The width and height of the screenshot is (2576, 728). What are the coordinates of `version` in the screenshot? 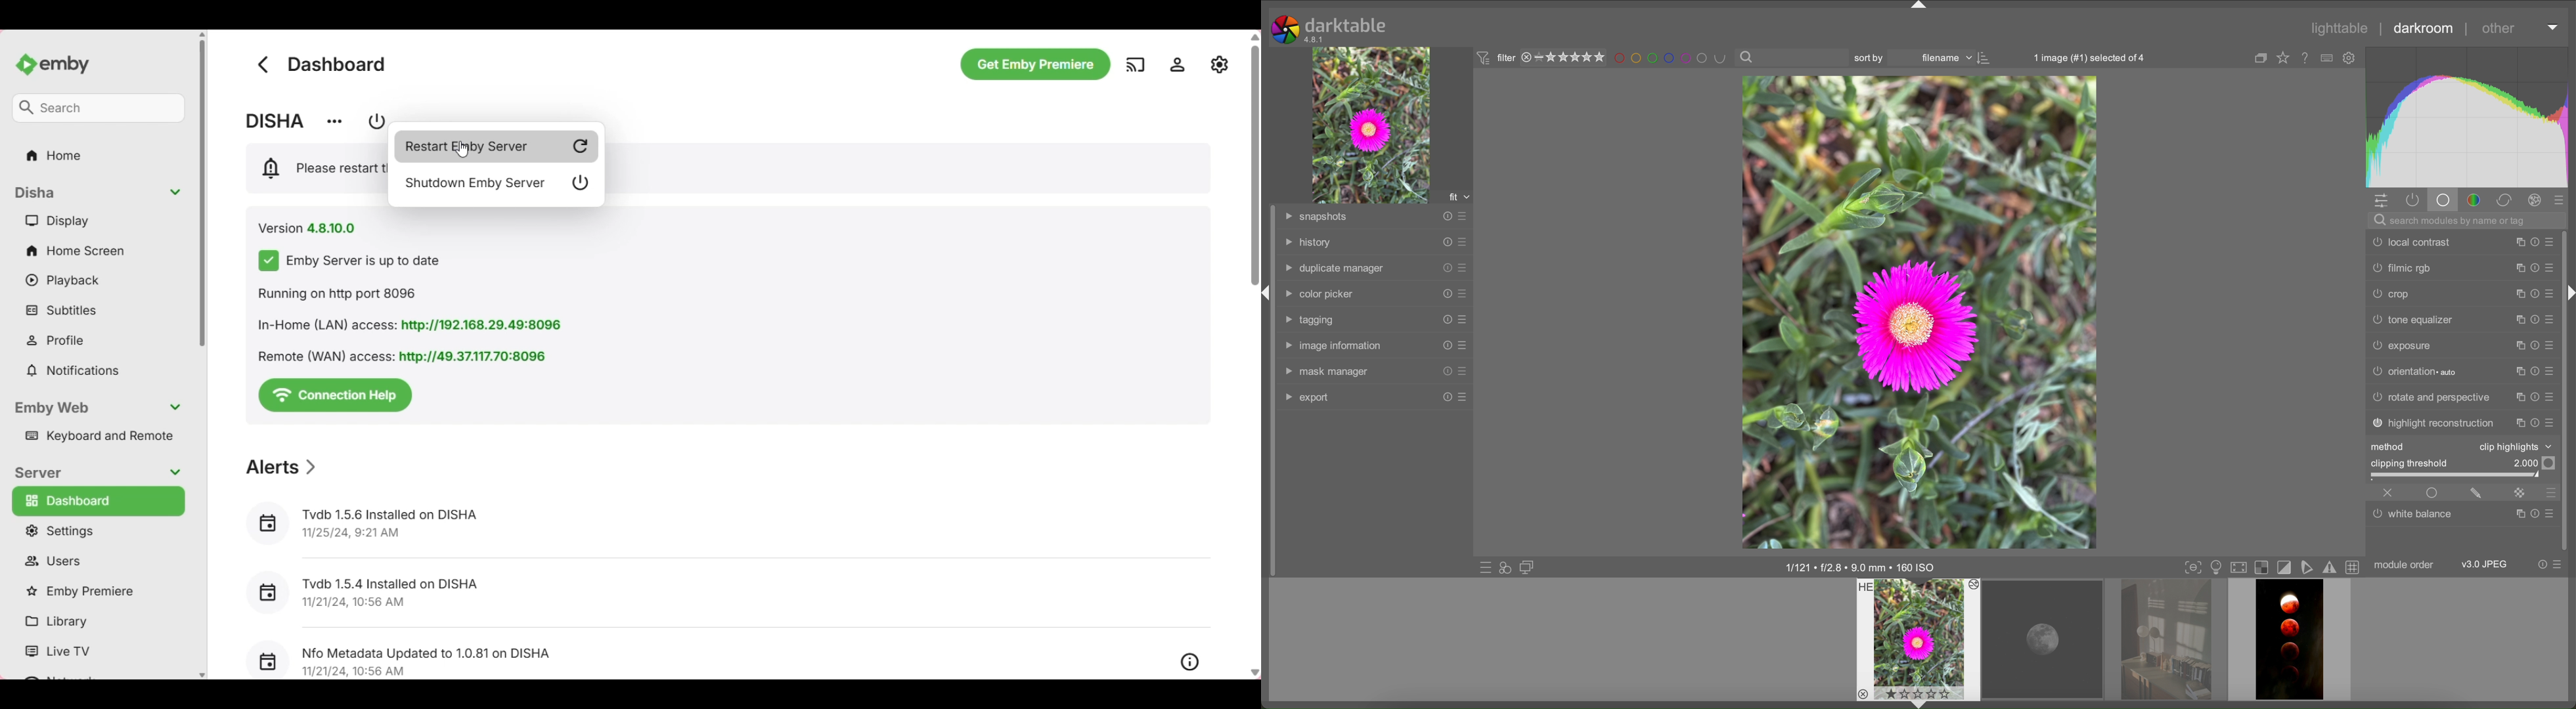 It's located at (1315, 40).